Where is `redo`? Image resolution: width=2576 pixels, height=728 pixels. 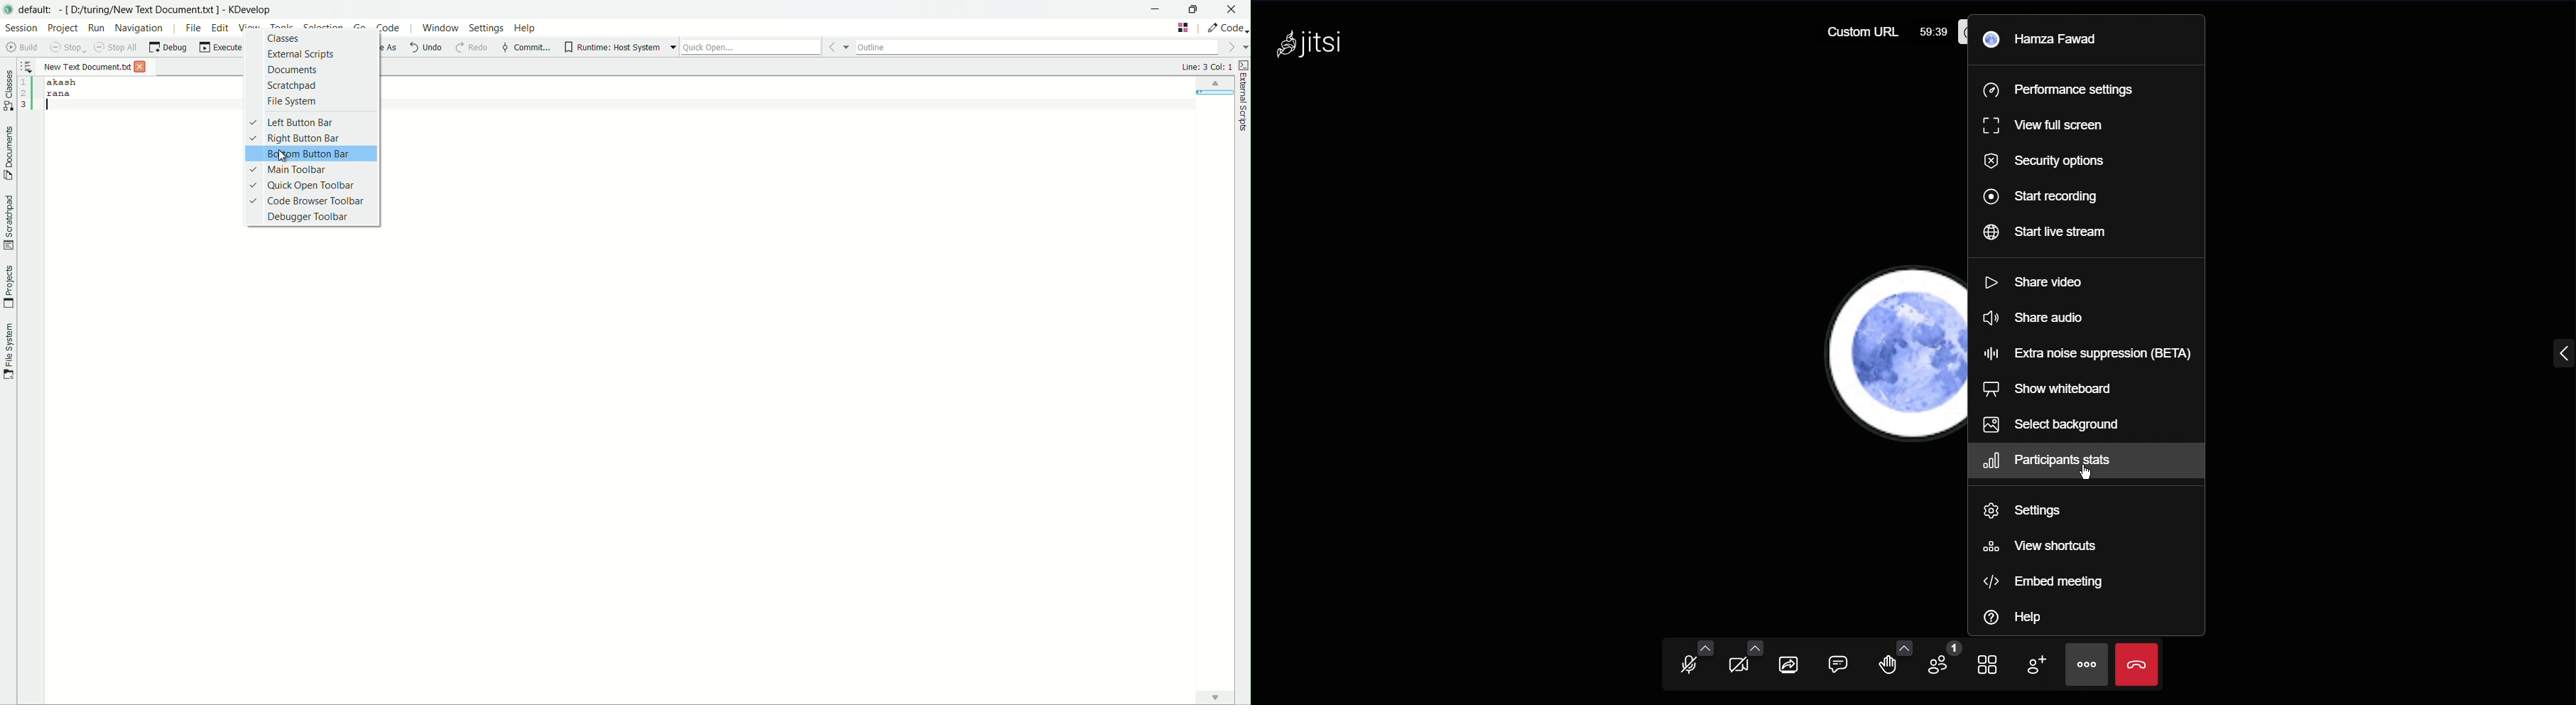 redo is located at coordinates (475, 48).